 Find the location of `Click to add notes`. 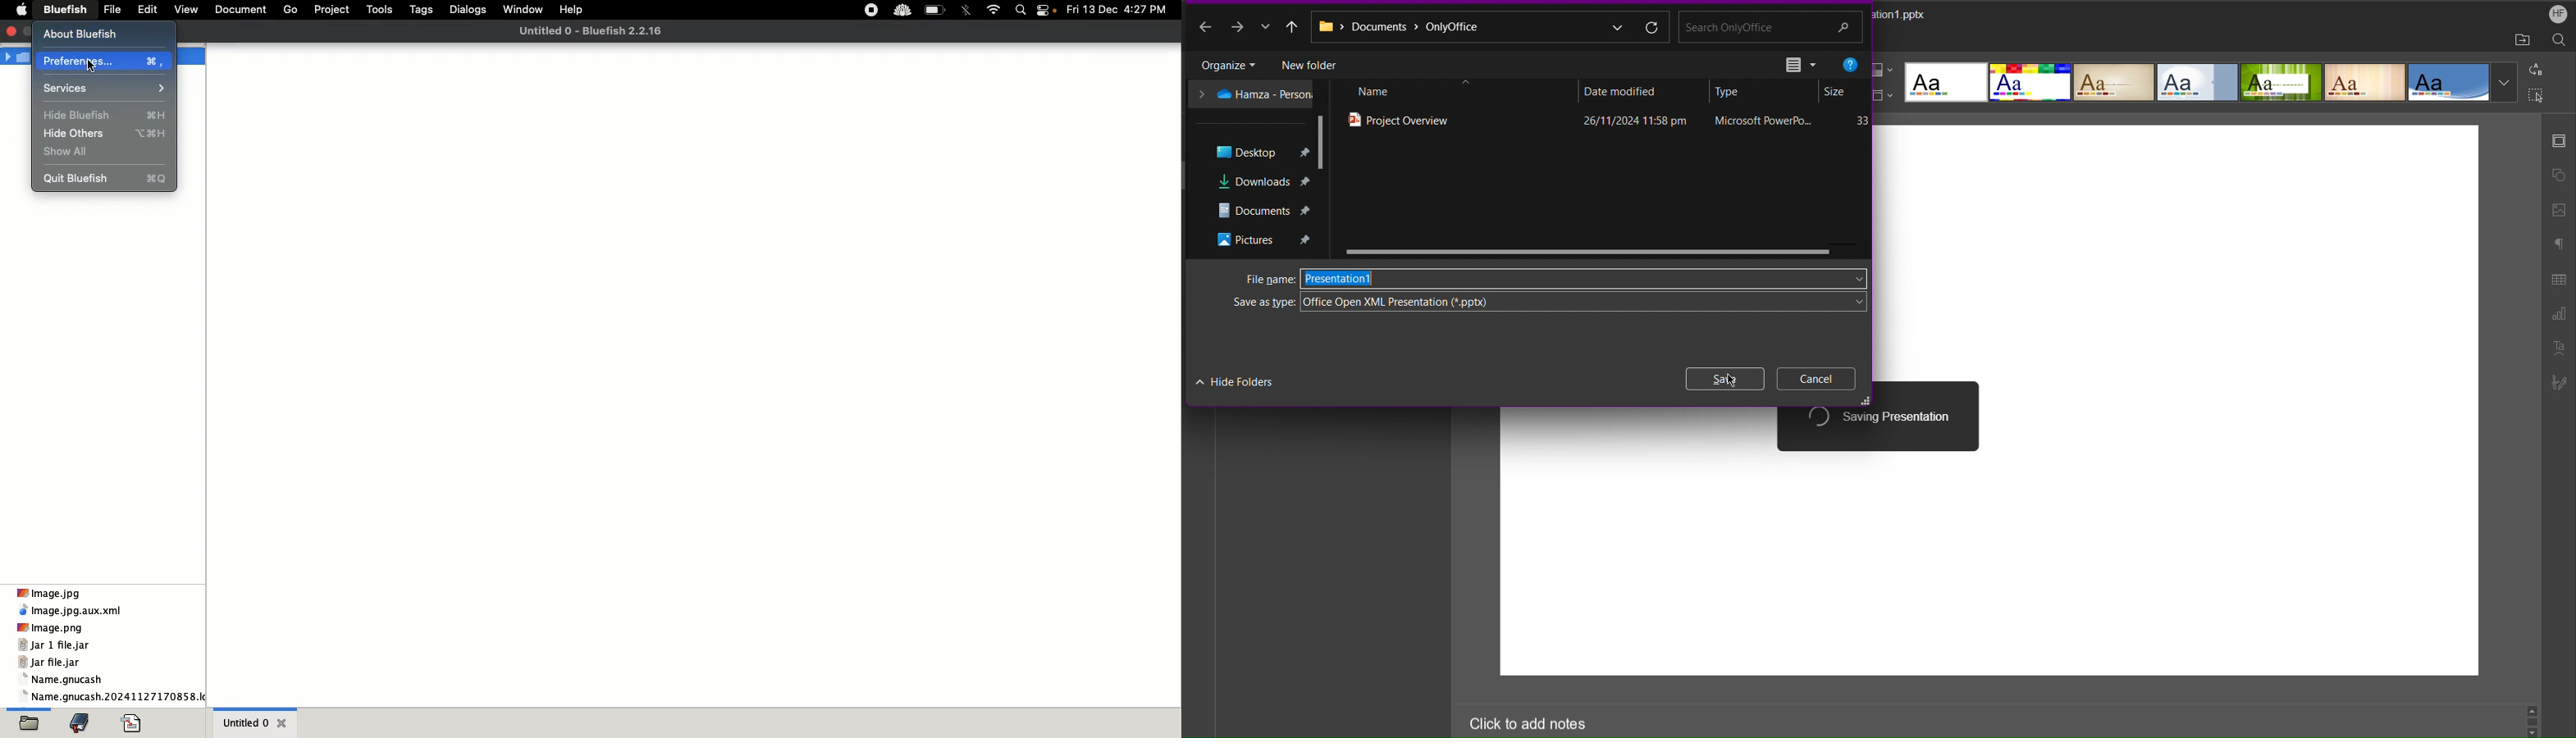

Click to add notes is located at coordinates (1524, 724).